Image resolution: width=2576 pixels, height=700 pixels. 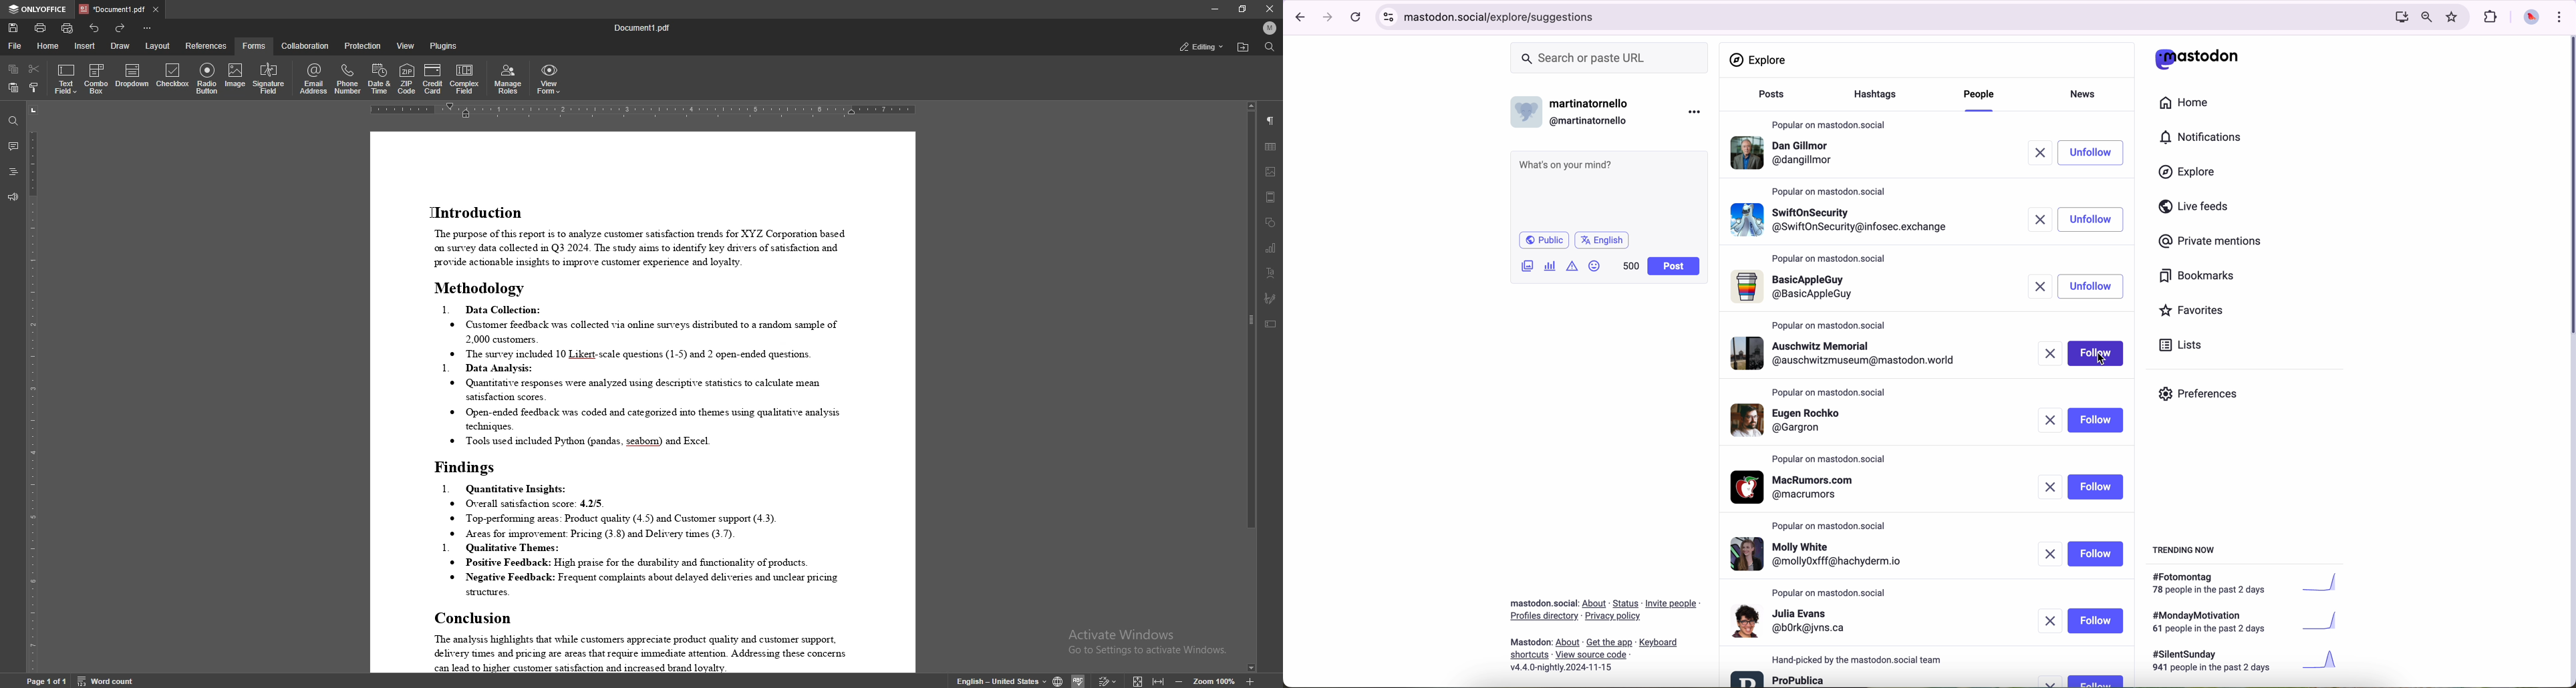 I want to click on zoom in, so click(x=1250, y=681).